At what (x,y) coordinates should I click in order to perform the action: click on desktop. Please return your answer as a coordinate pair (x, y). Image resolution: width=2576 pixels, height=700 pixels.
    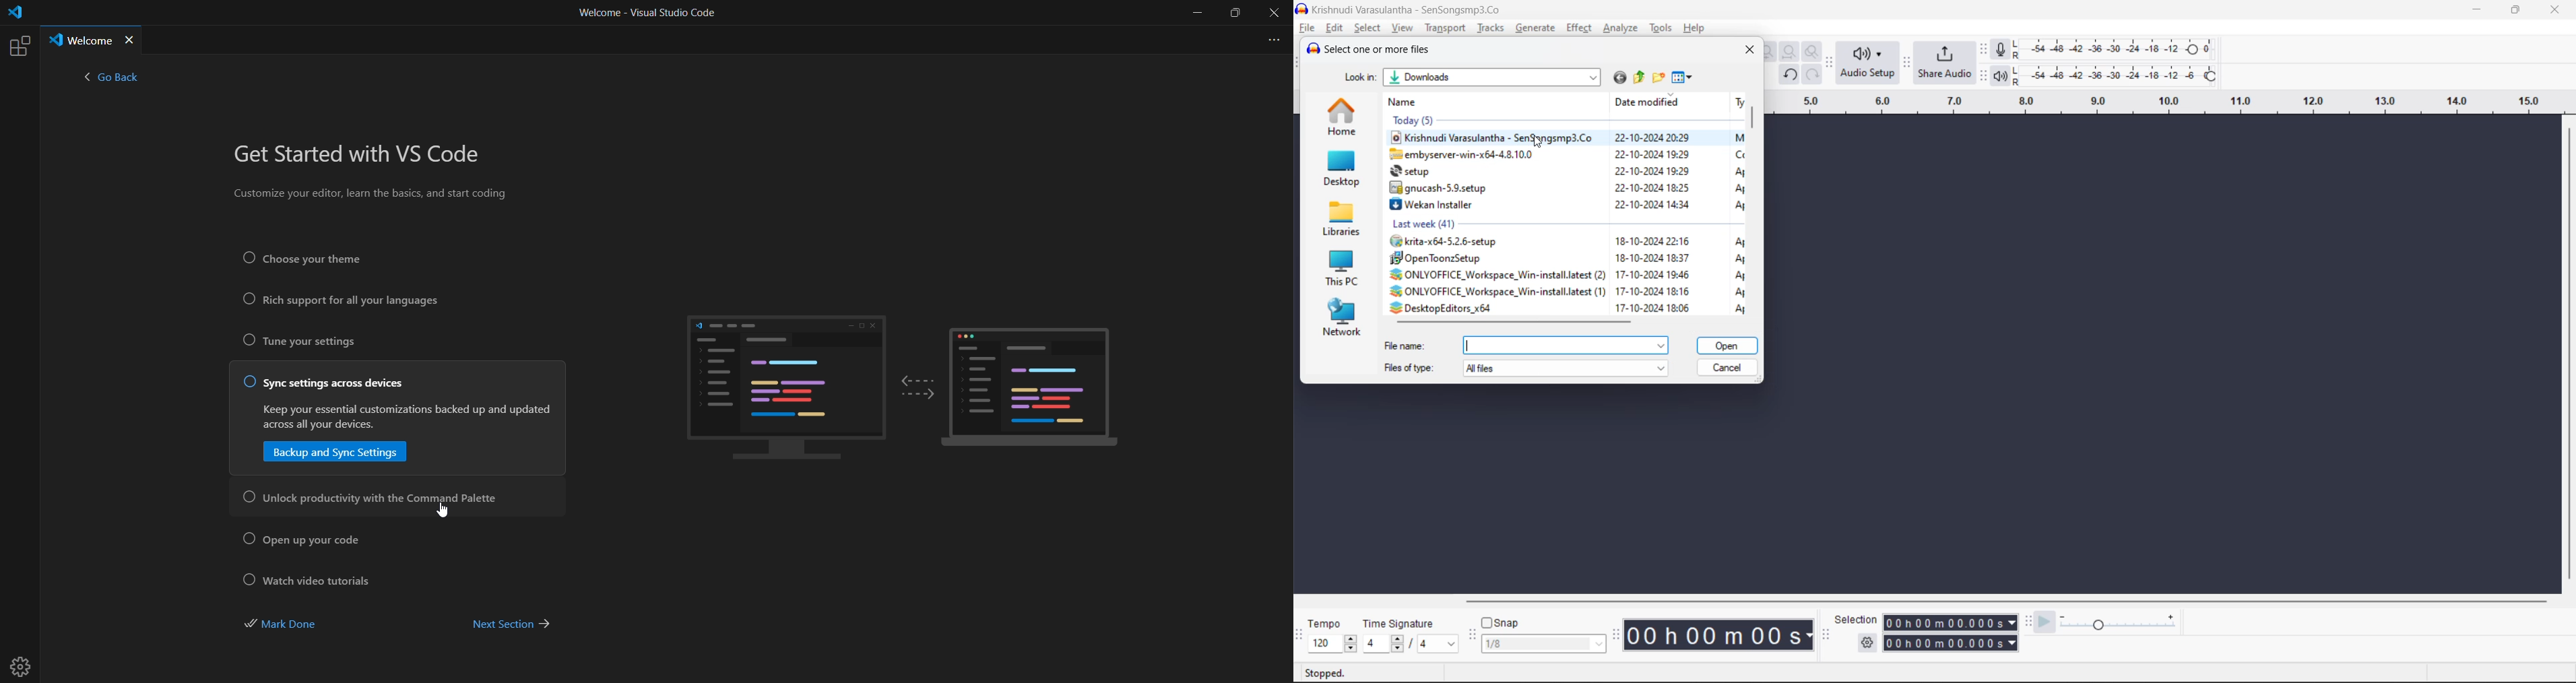
    Looking at the image, I should click on (1344, 169).